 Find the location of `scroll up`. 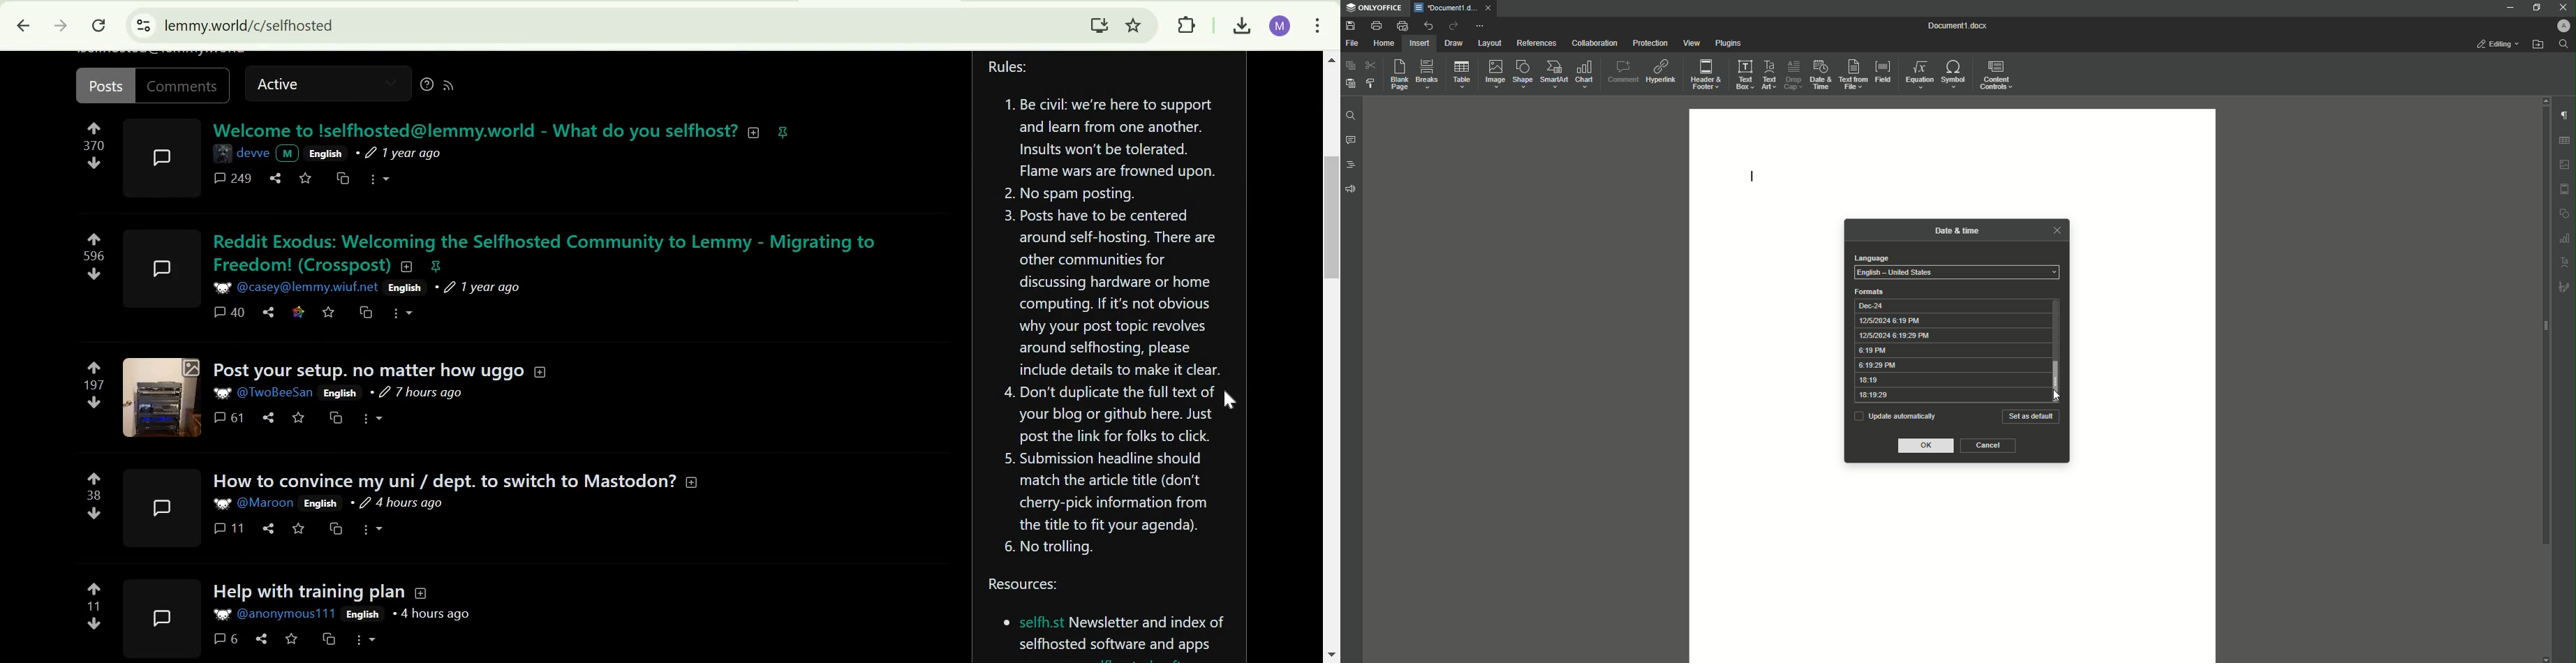

scroll up is located at coordinates (2544, 100).